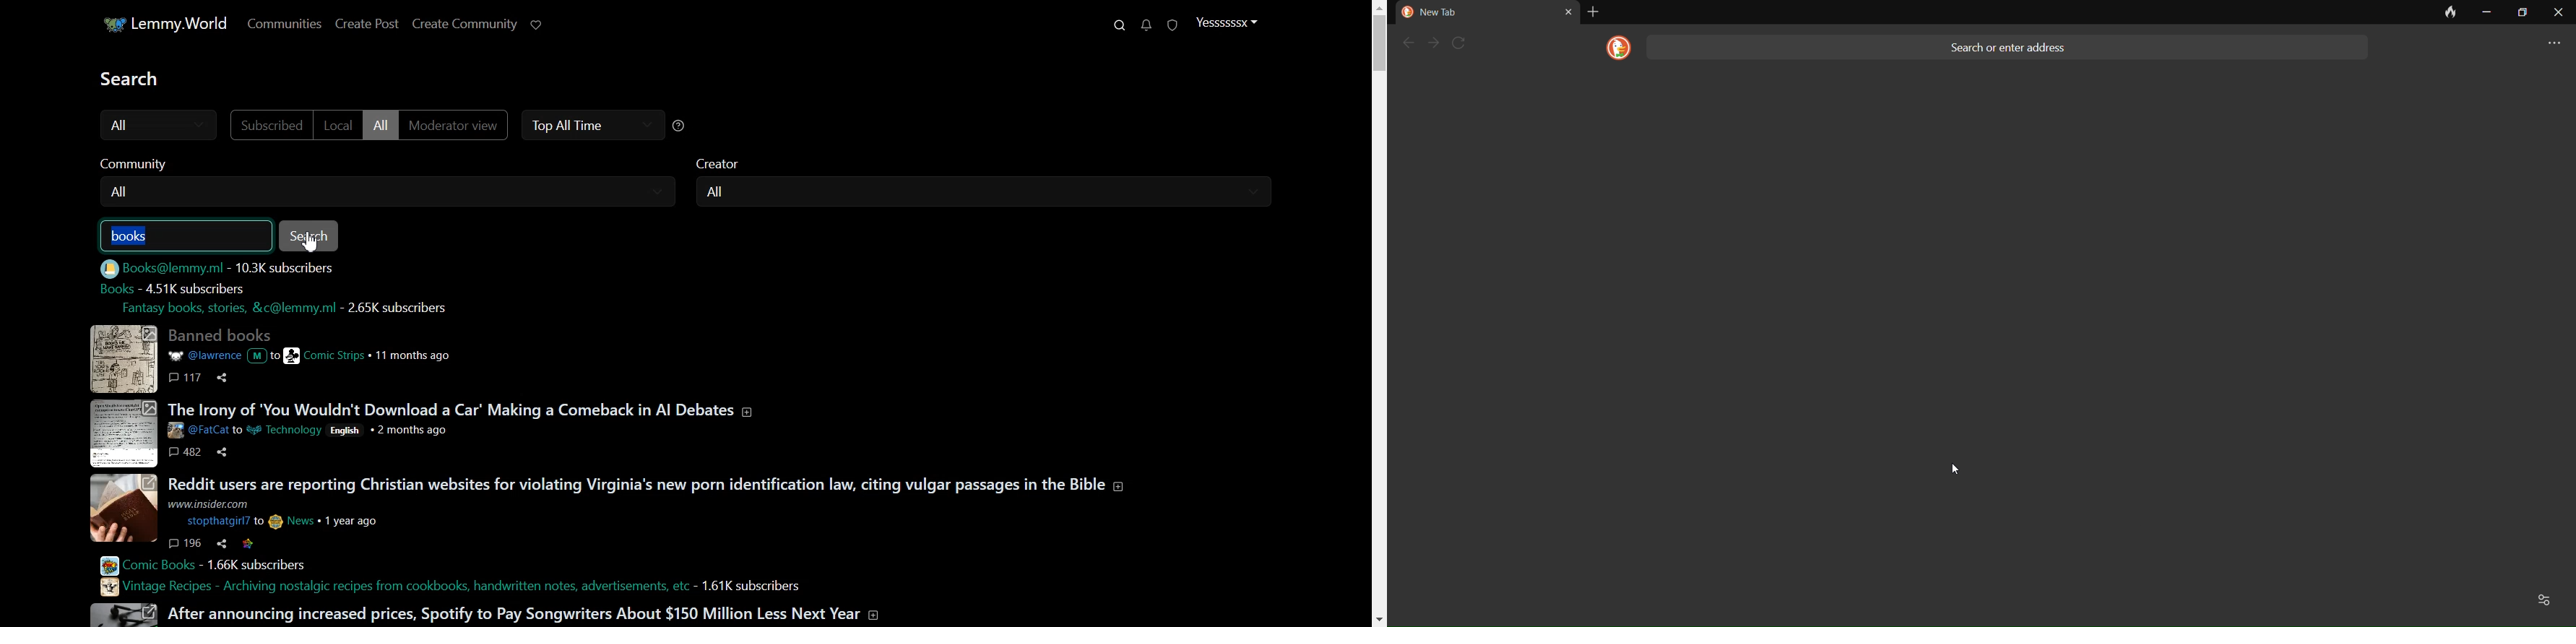 This screenshot has width=2576, height=644. What do you see at coordinates (394, 308) in the screenshot?
I see `subscriber` at bounding box center [394, 308].